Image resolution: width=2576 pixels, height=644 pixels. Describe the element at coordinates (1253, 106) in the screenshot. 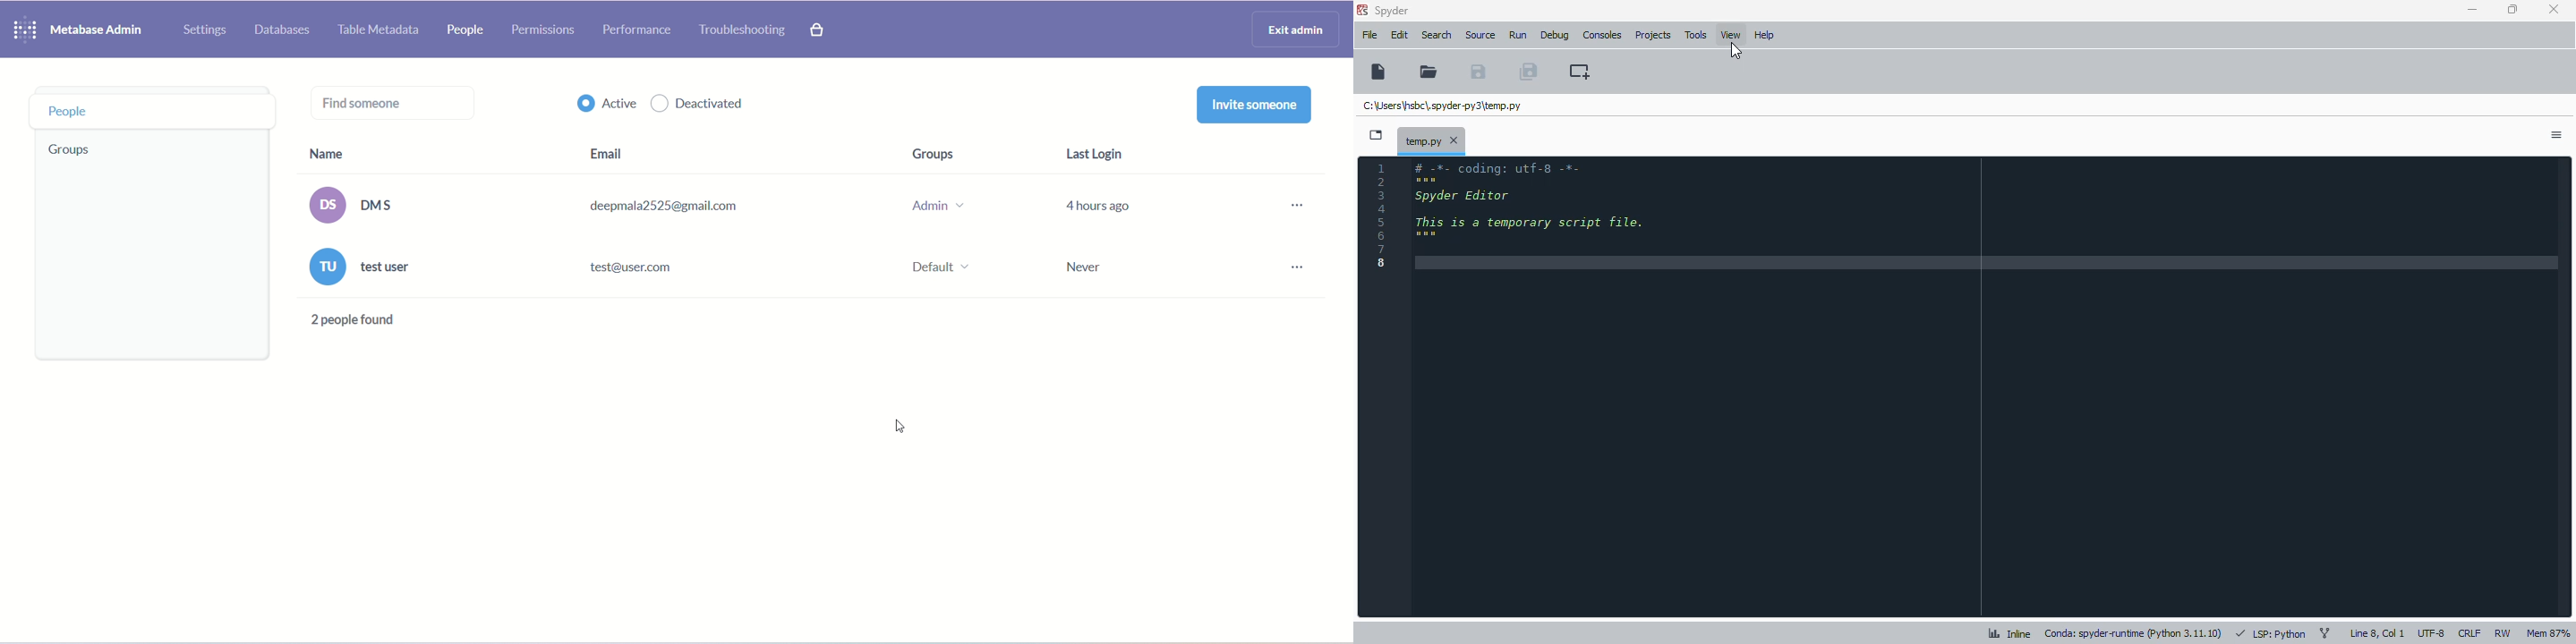

I see `invite someone` at that location.